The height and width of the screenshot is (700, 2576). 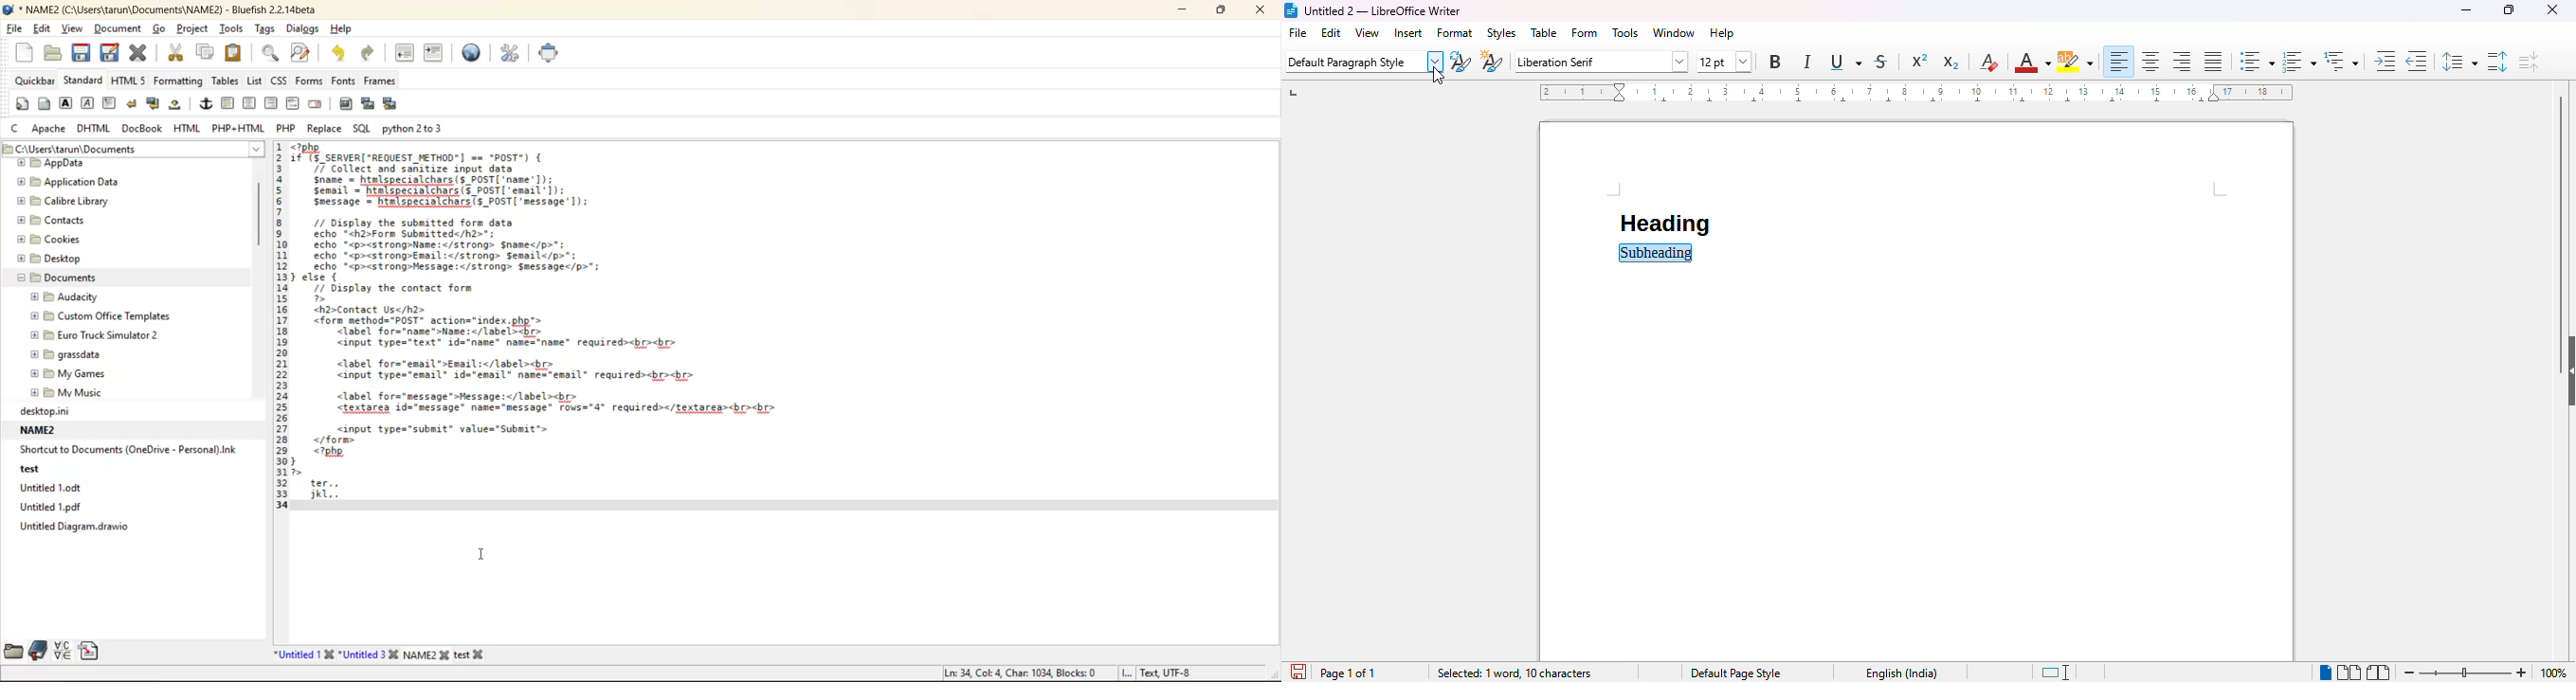 I want to click on formatting, so click(x=181, y=82).